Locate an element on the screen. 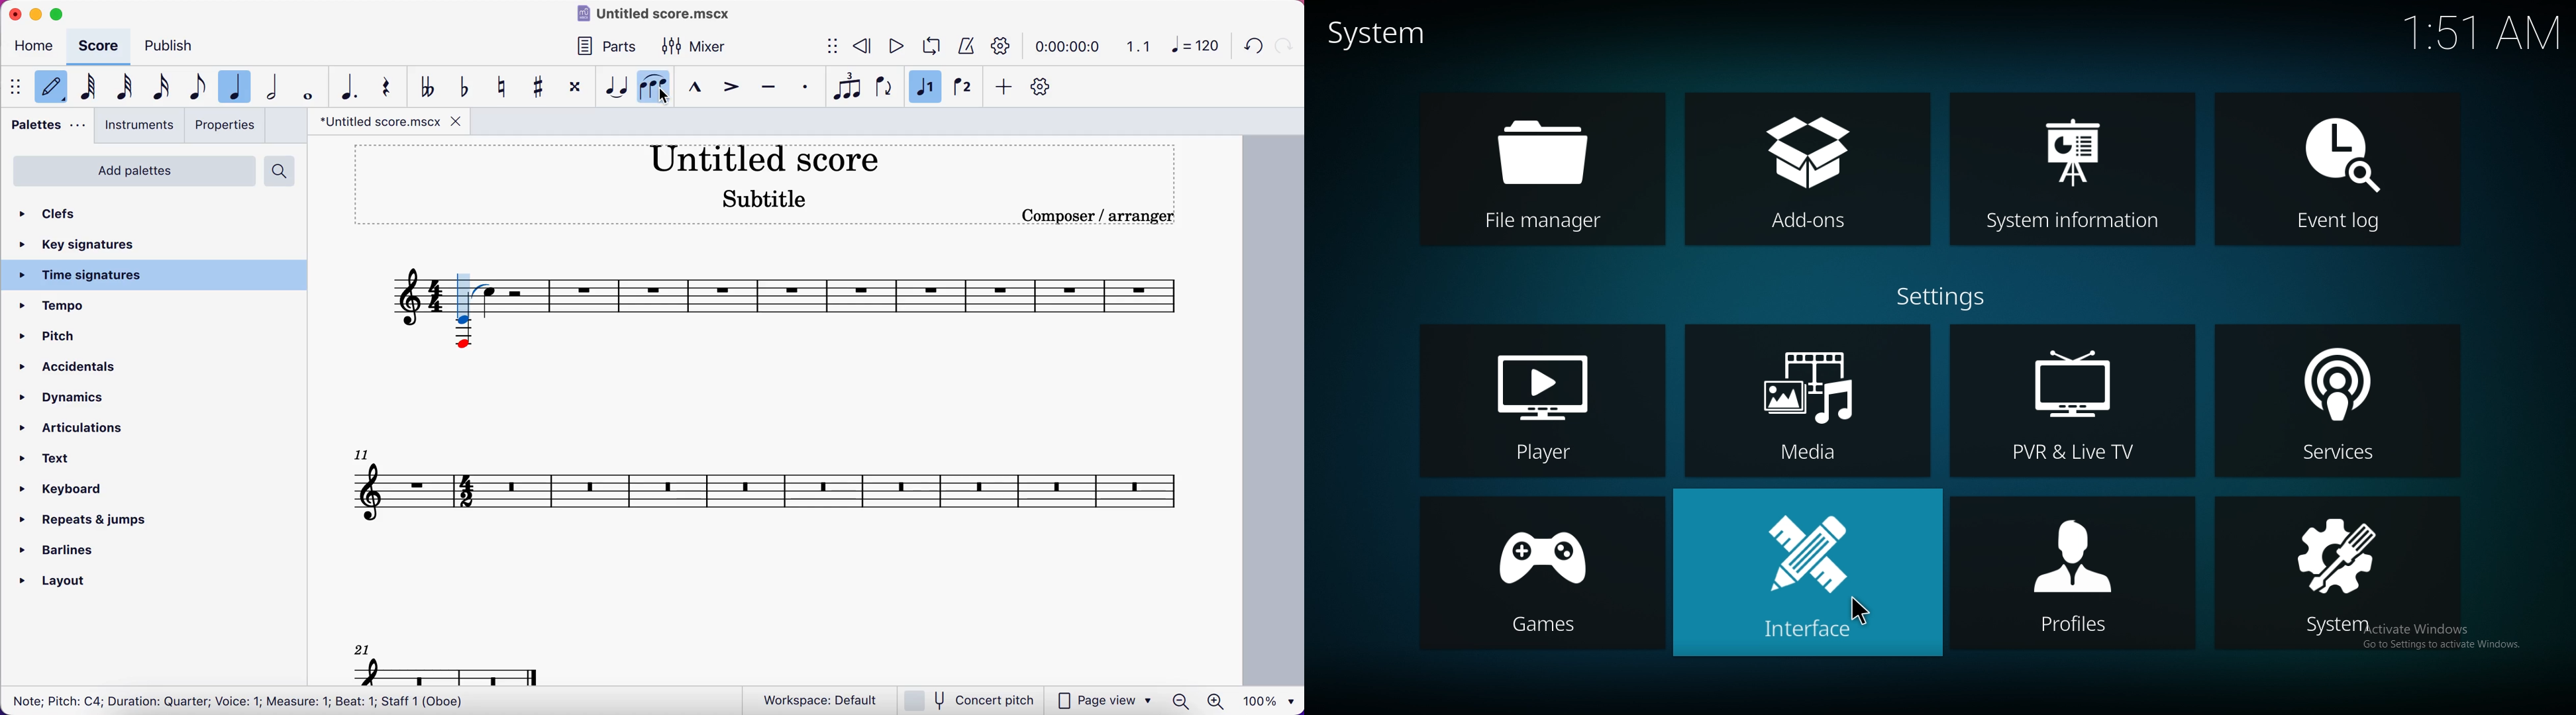  close is located at coordinates (14, 14).